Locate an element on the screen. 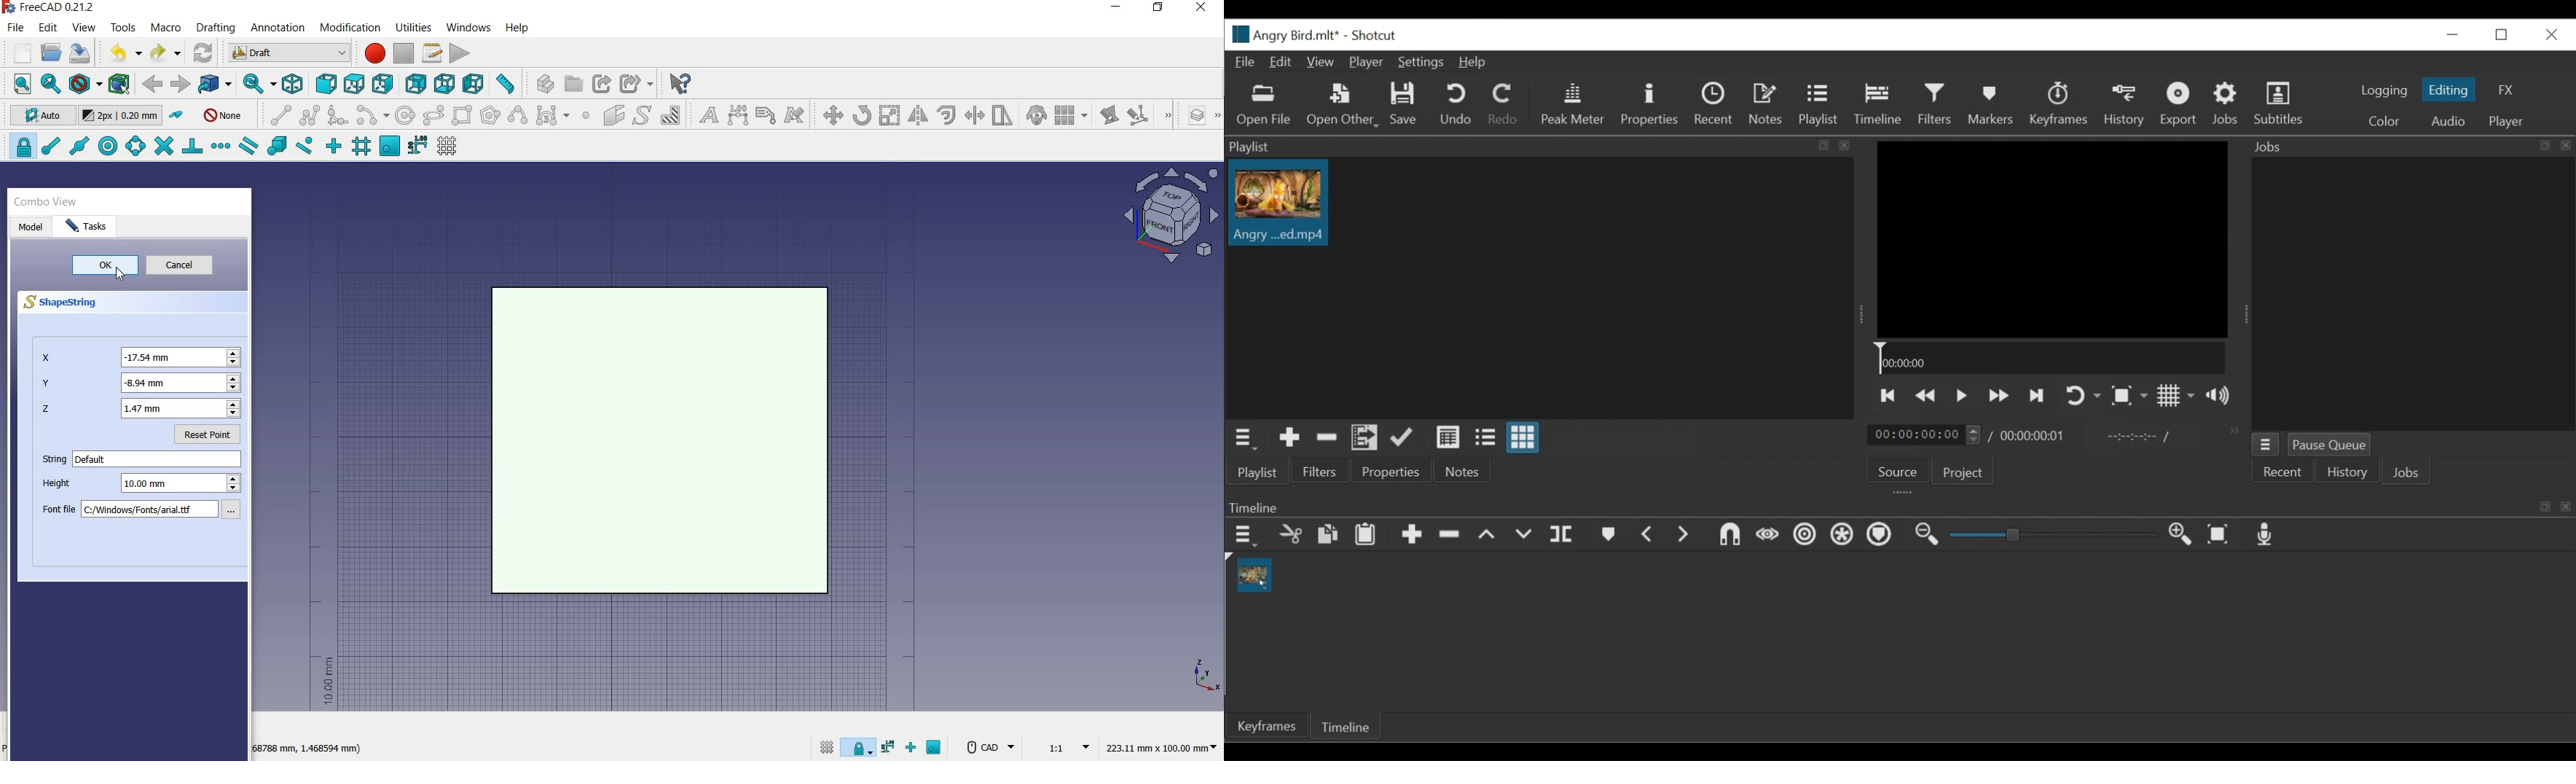 This screenshot has height=784, width=2576. xyz point is located at coordinates (1206, 675).